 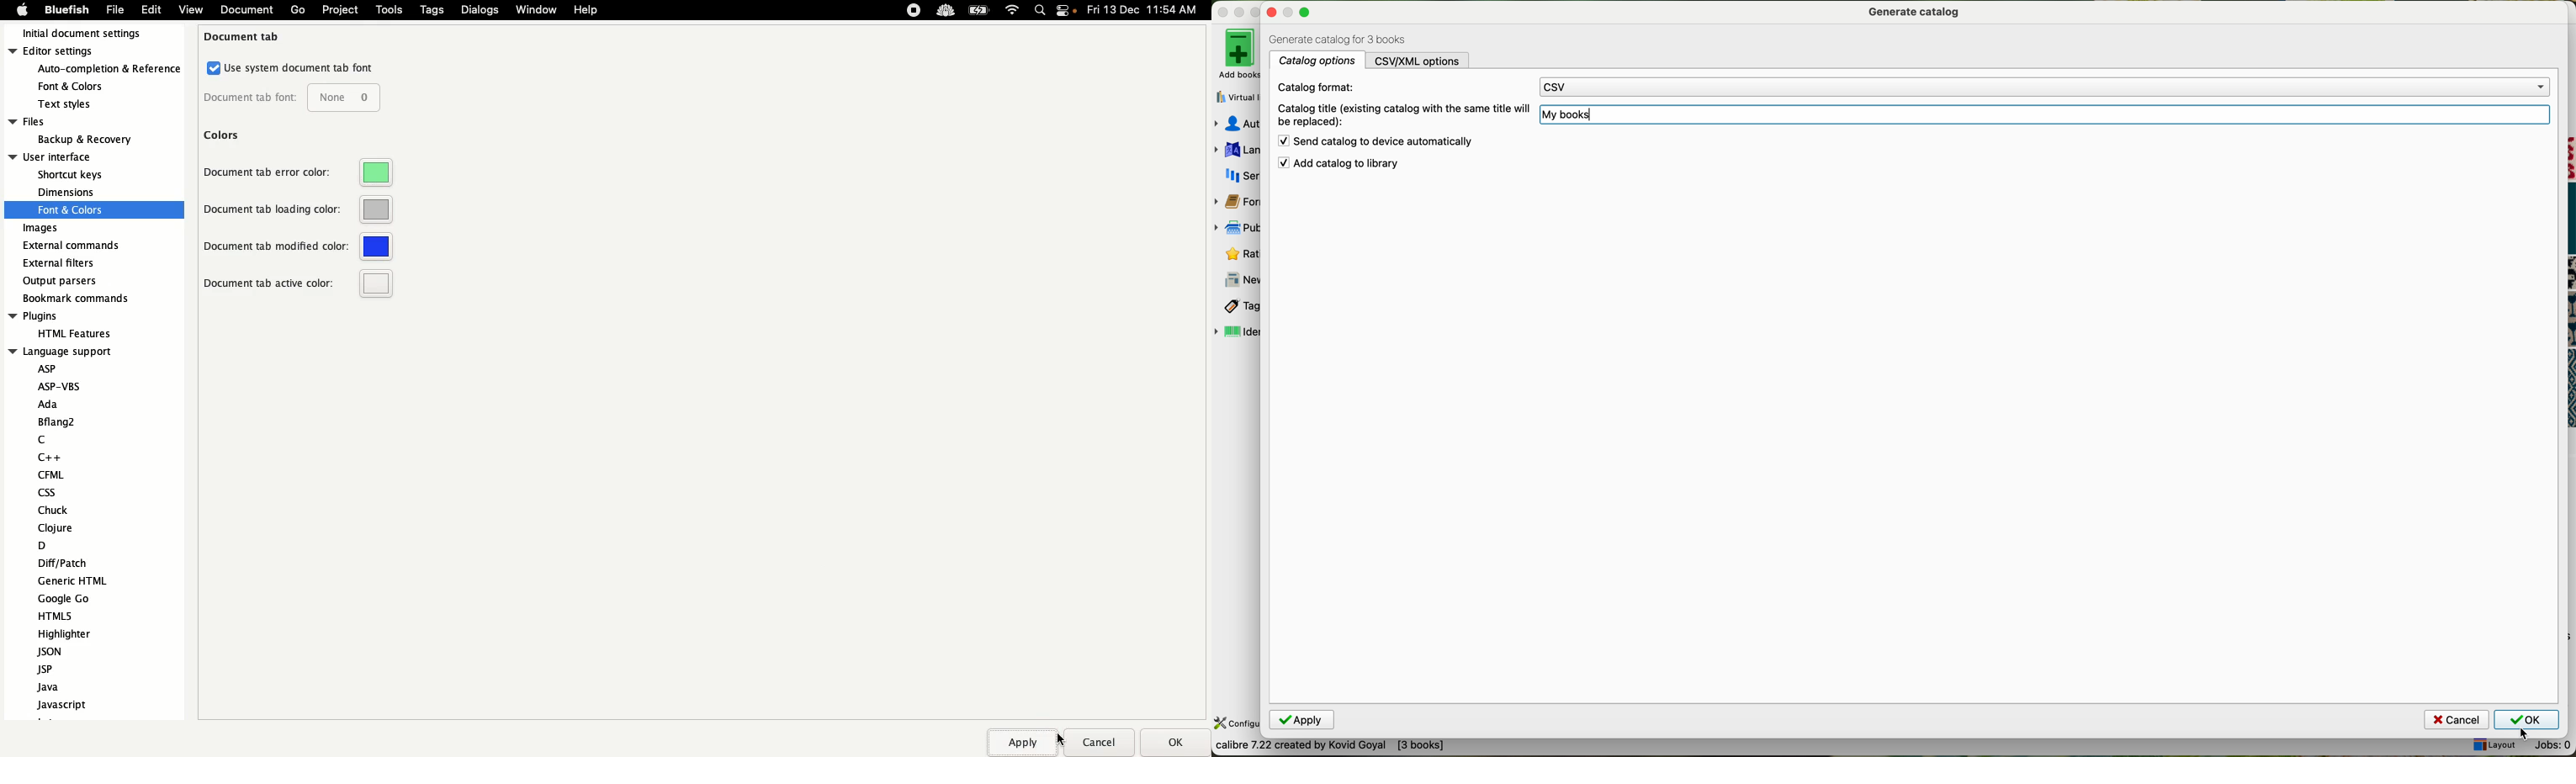 I want to click on series, so click(x=1235, y=177).